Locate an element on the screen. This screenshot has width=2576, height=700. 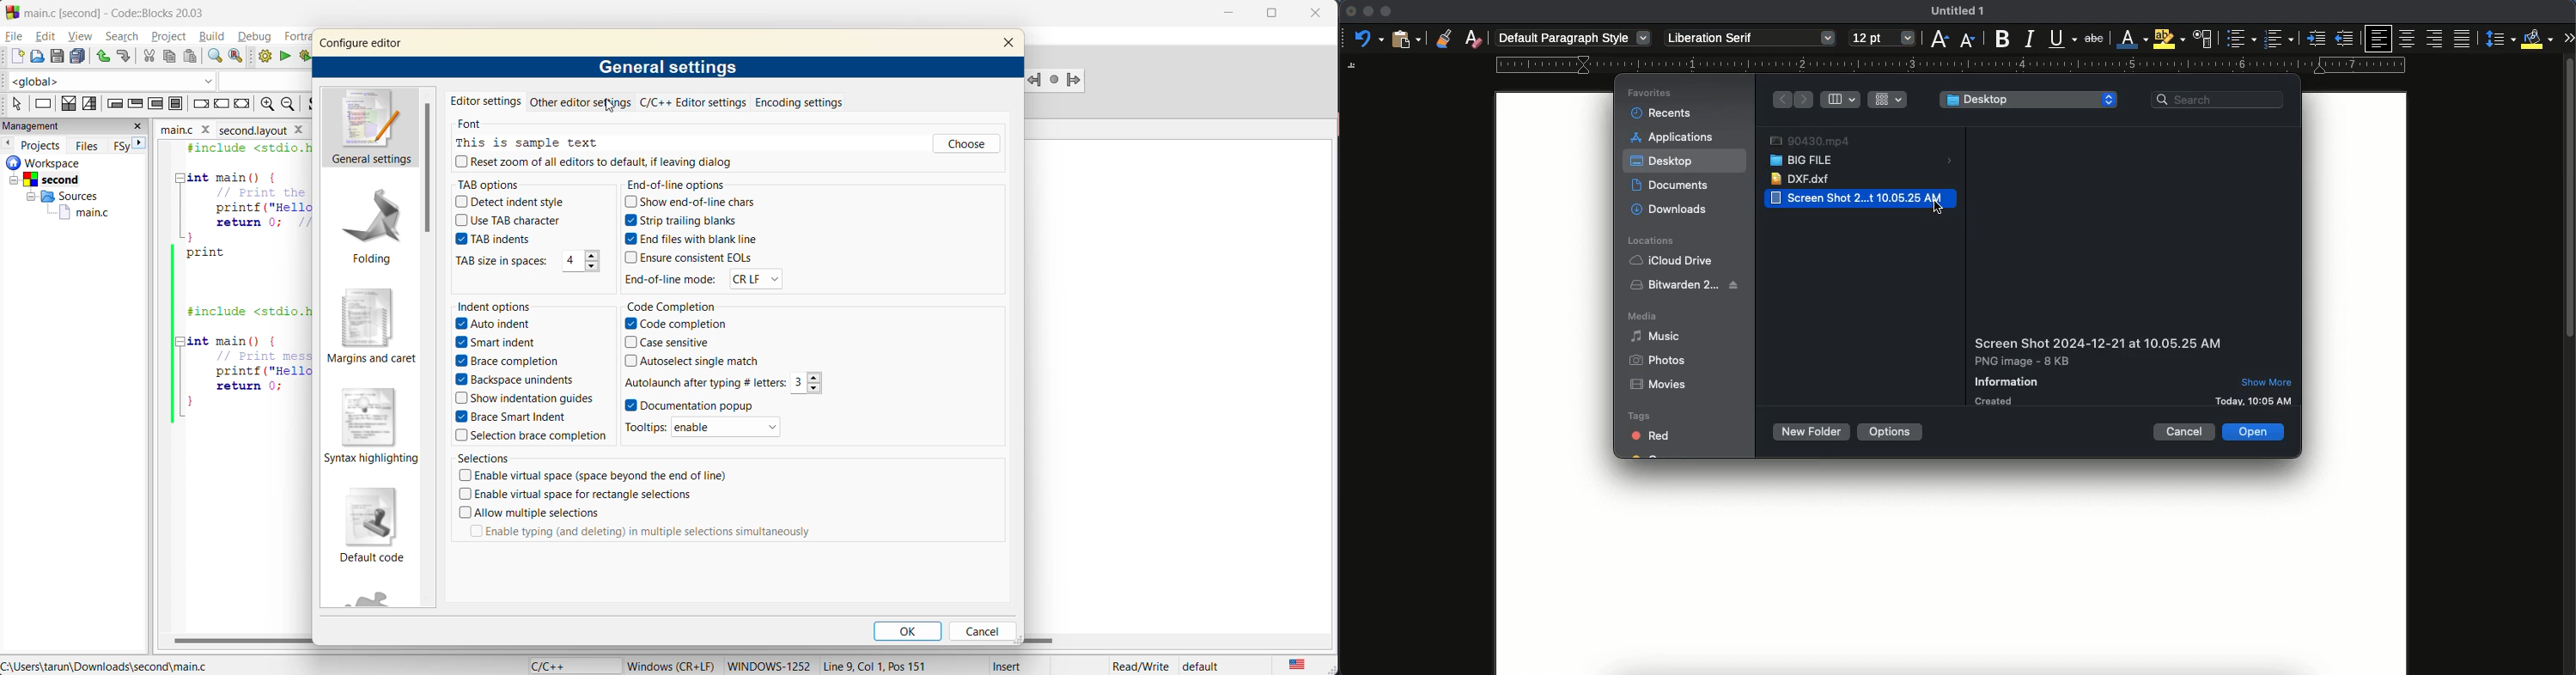
second.layout is located at coordinates (251, 130).